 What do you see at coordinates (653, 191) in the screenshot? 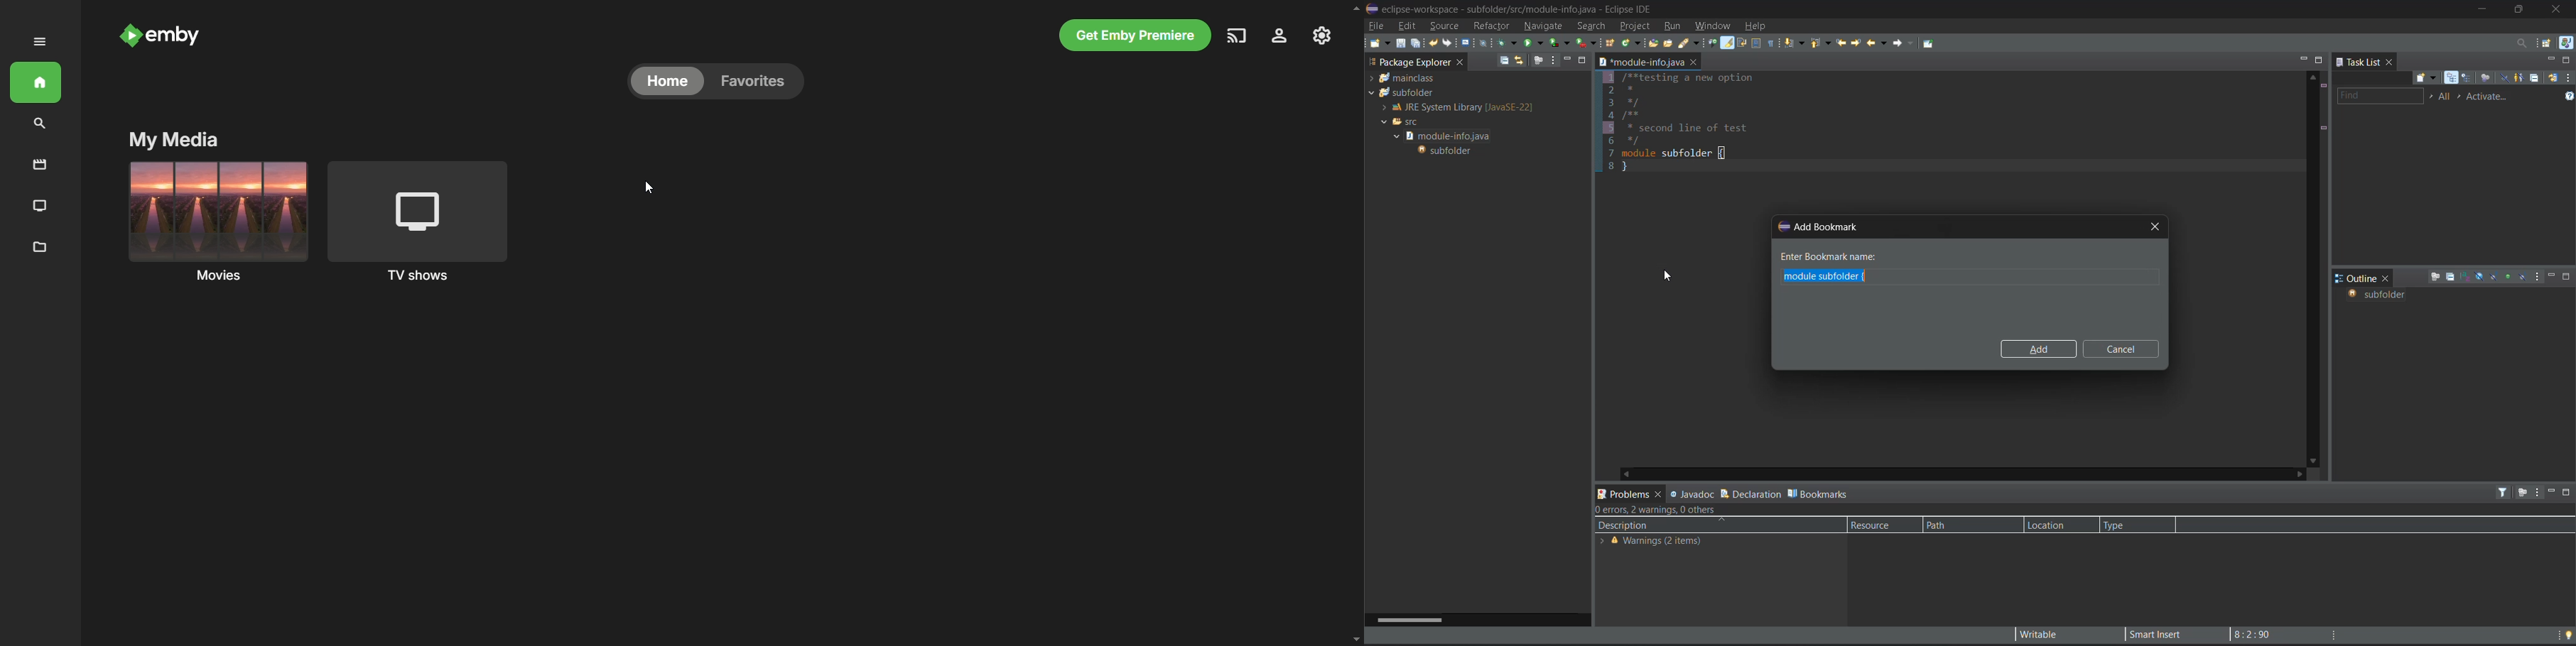
I see `cursor` at bounding box center [653, 191].